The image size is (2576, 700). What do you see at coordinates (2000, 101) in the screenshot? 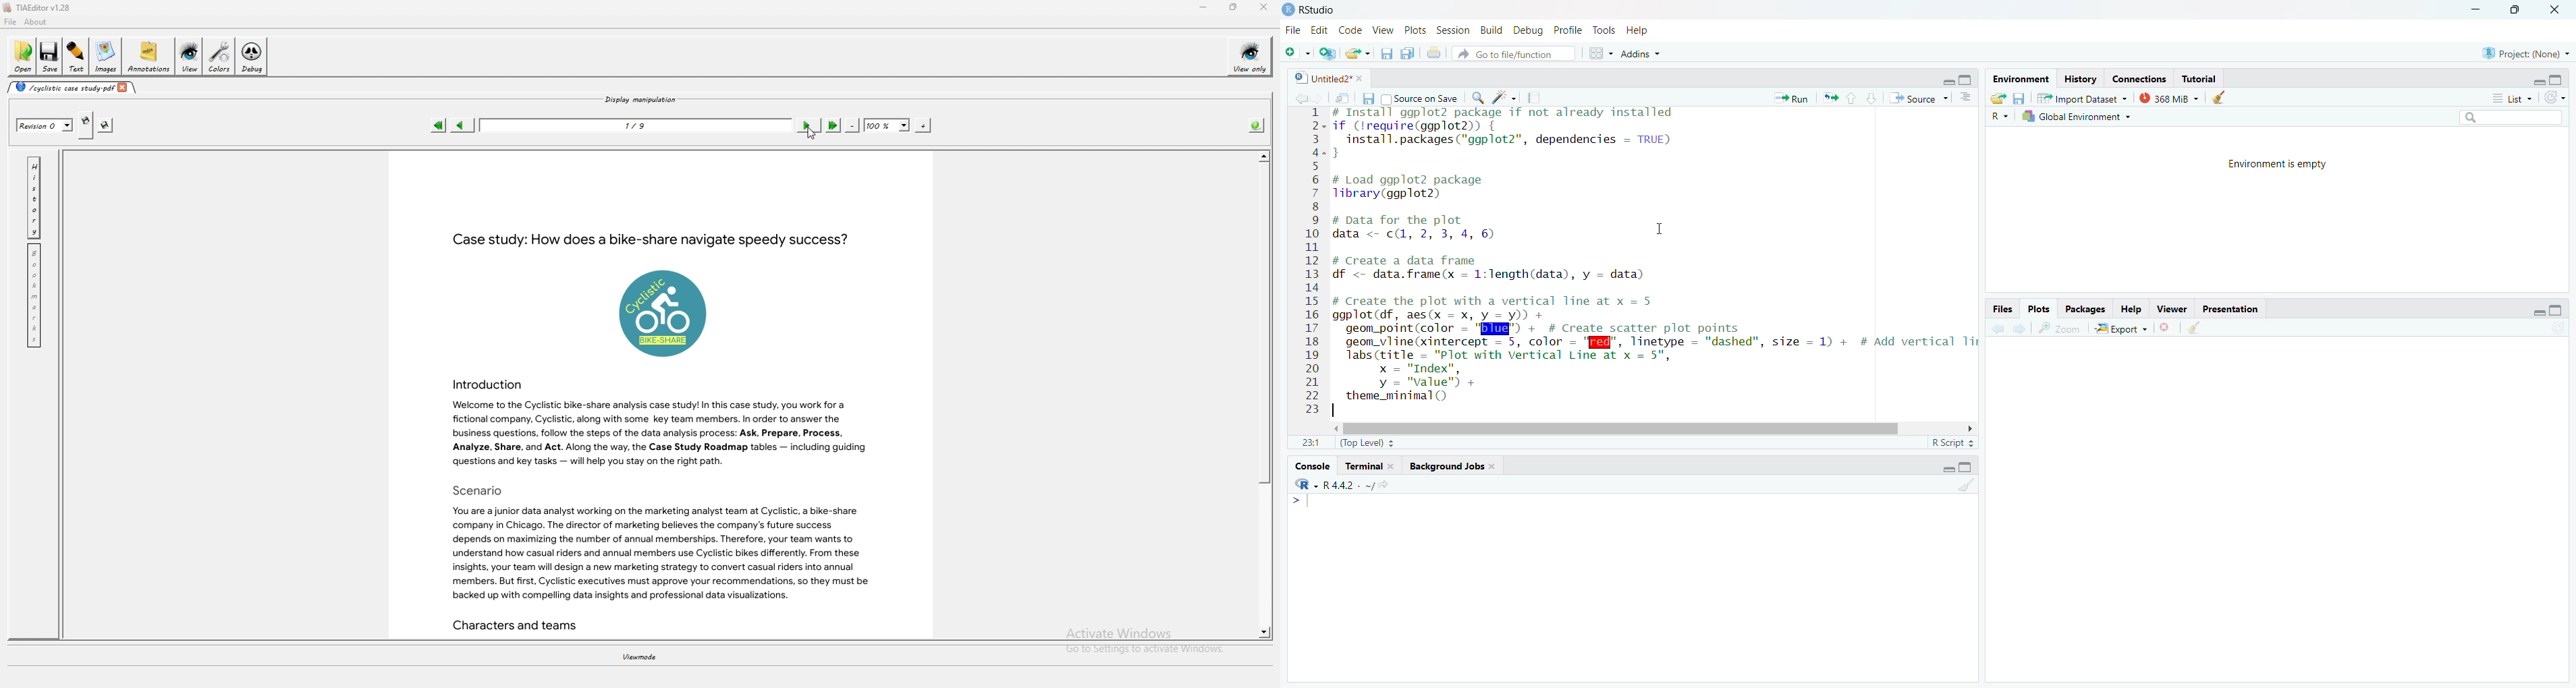
I see `export` at bounding box center [2000, 101].